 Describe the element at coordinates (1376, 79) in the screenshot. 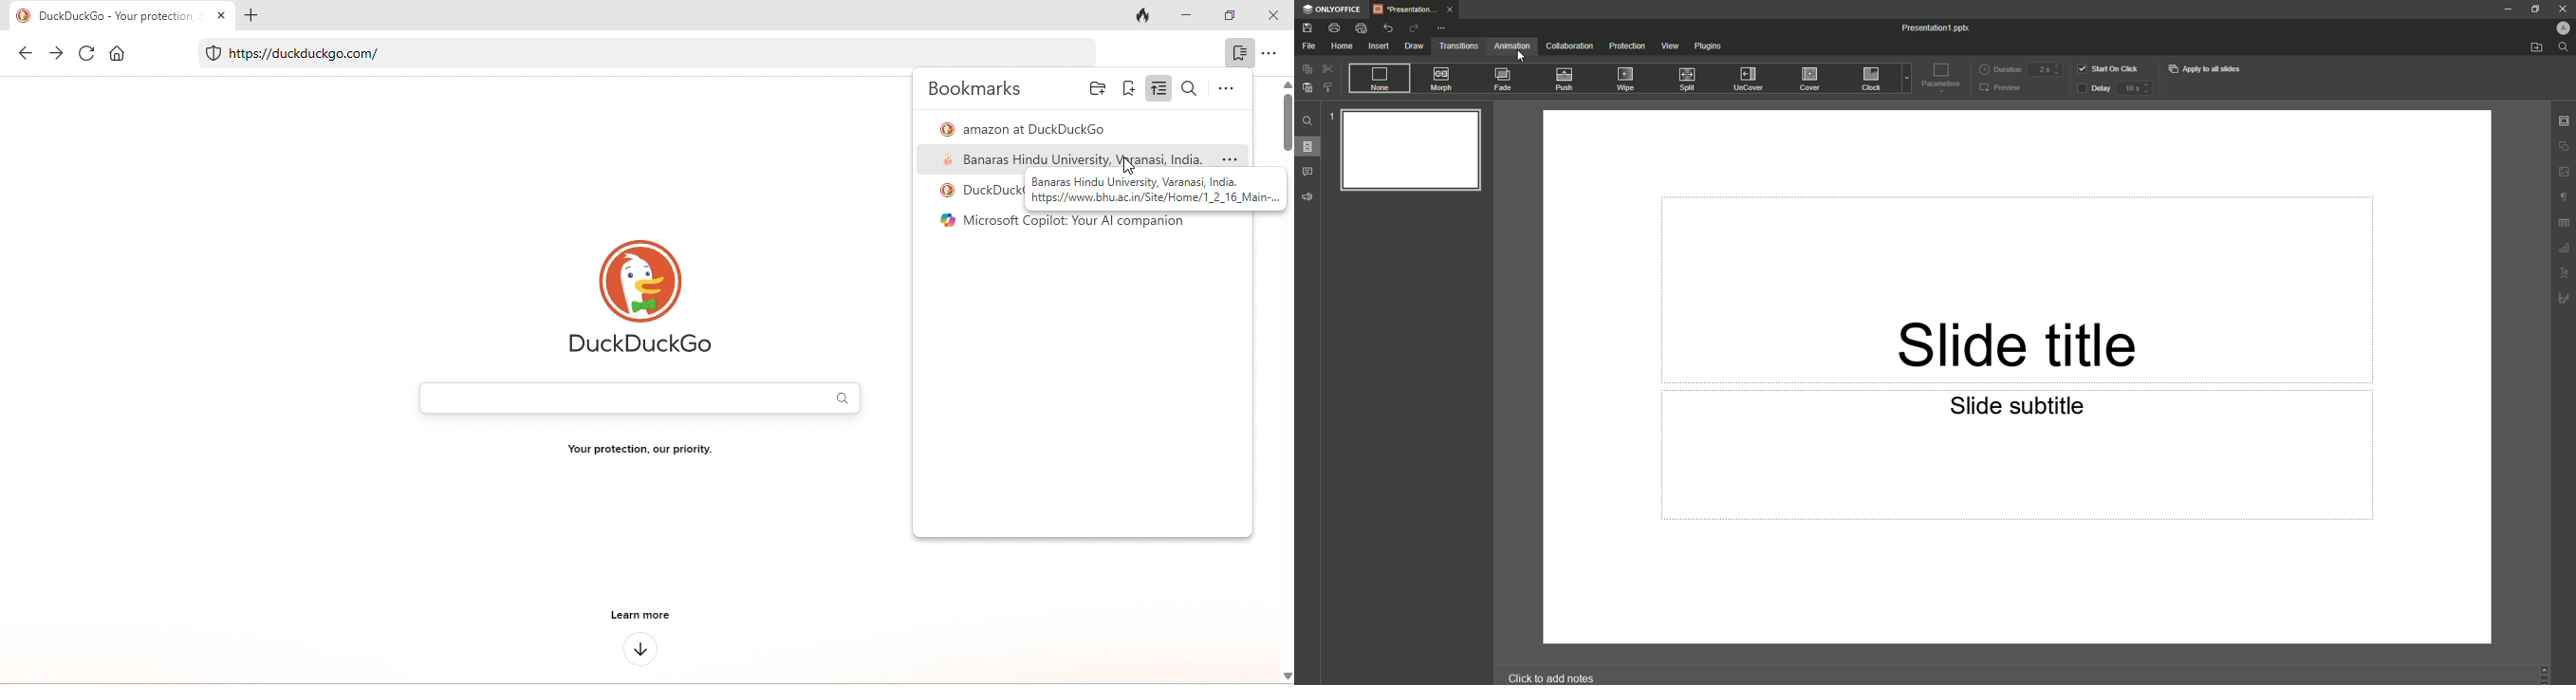

I see `None` at that location.